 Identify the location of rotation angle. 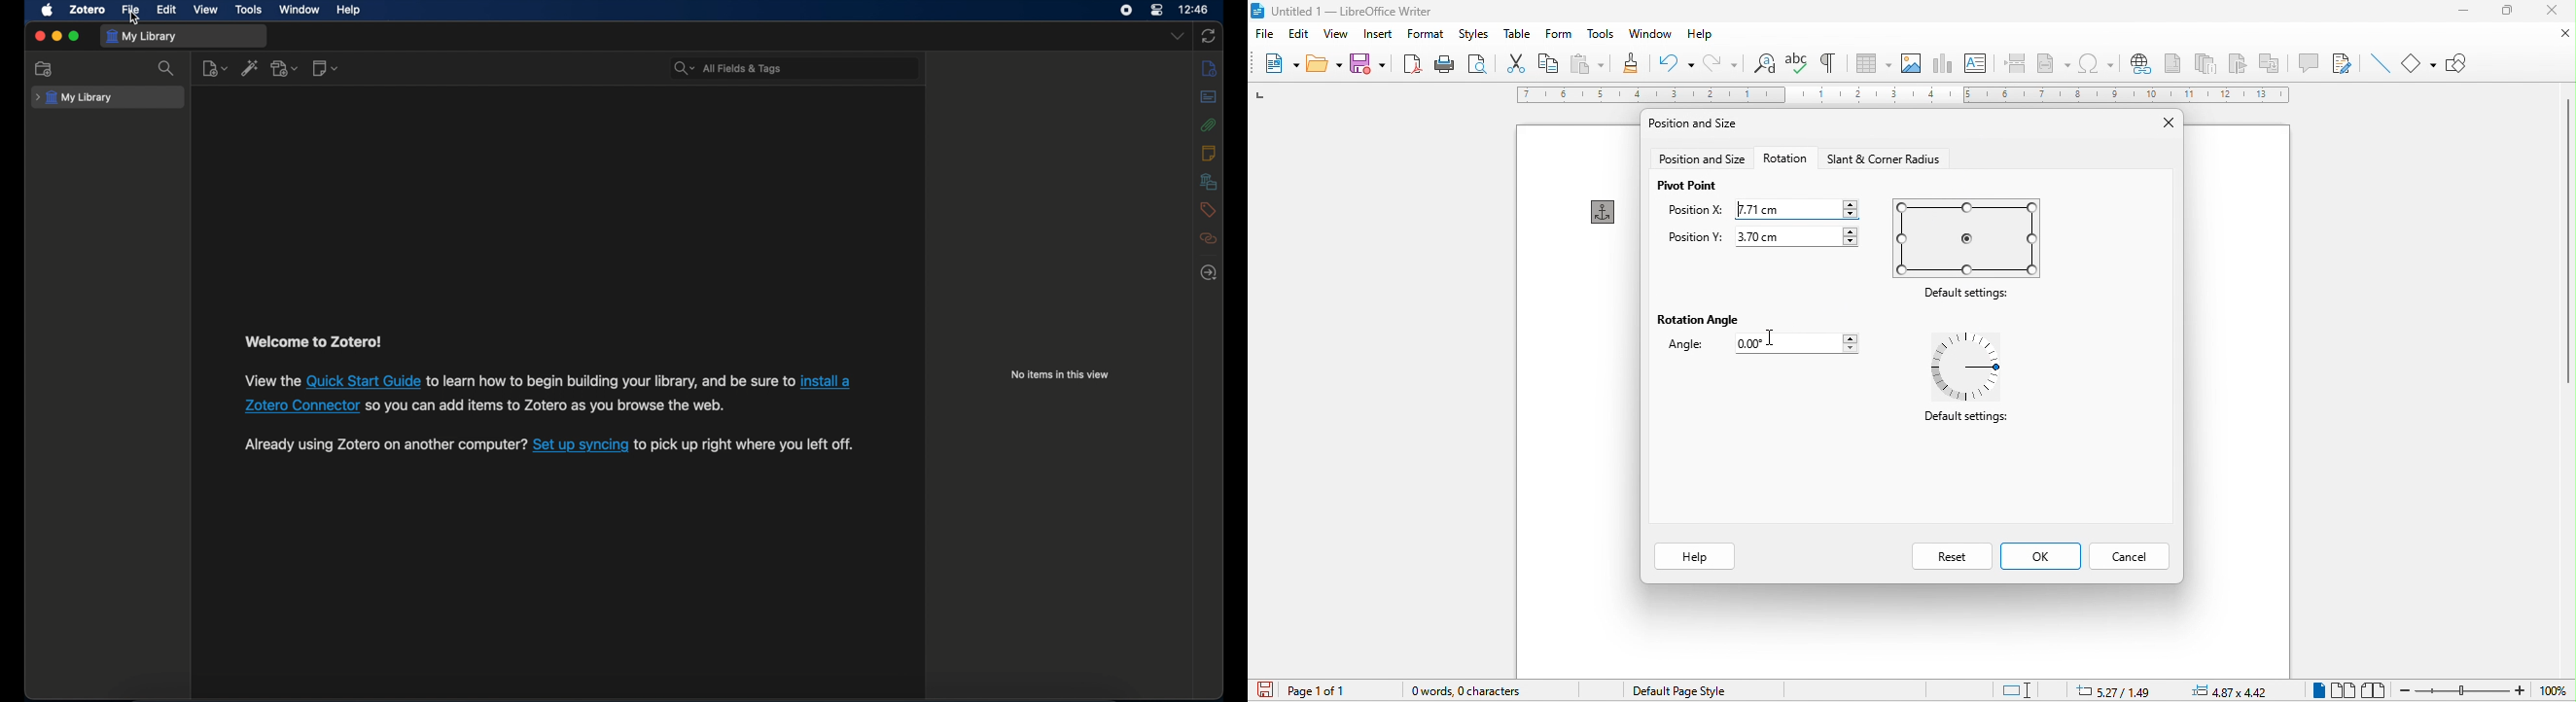
(1697, 317).